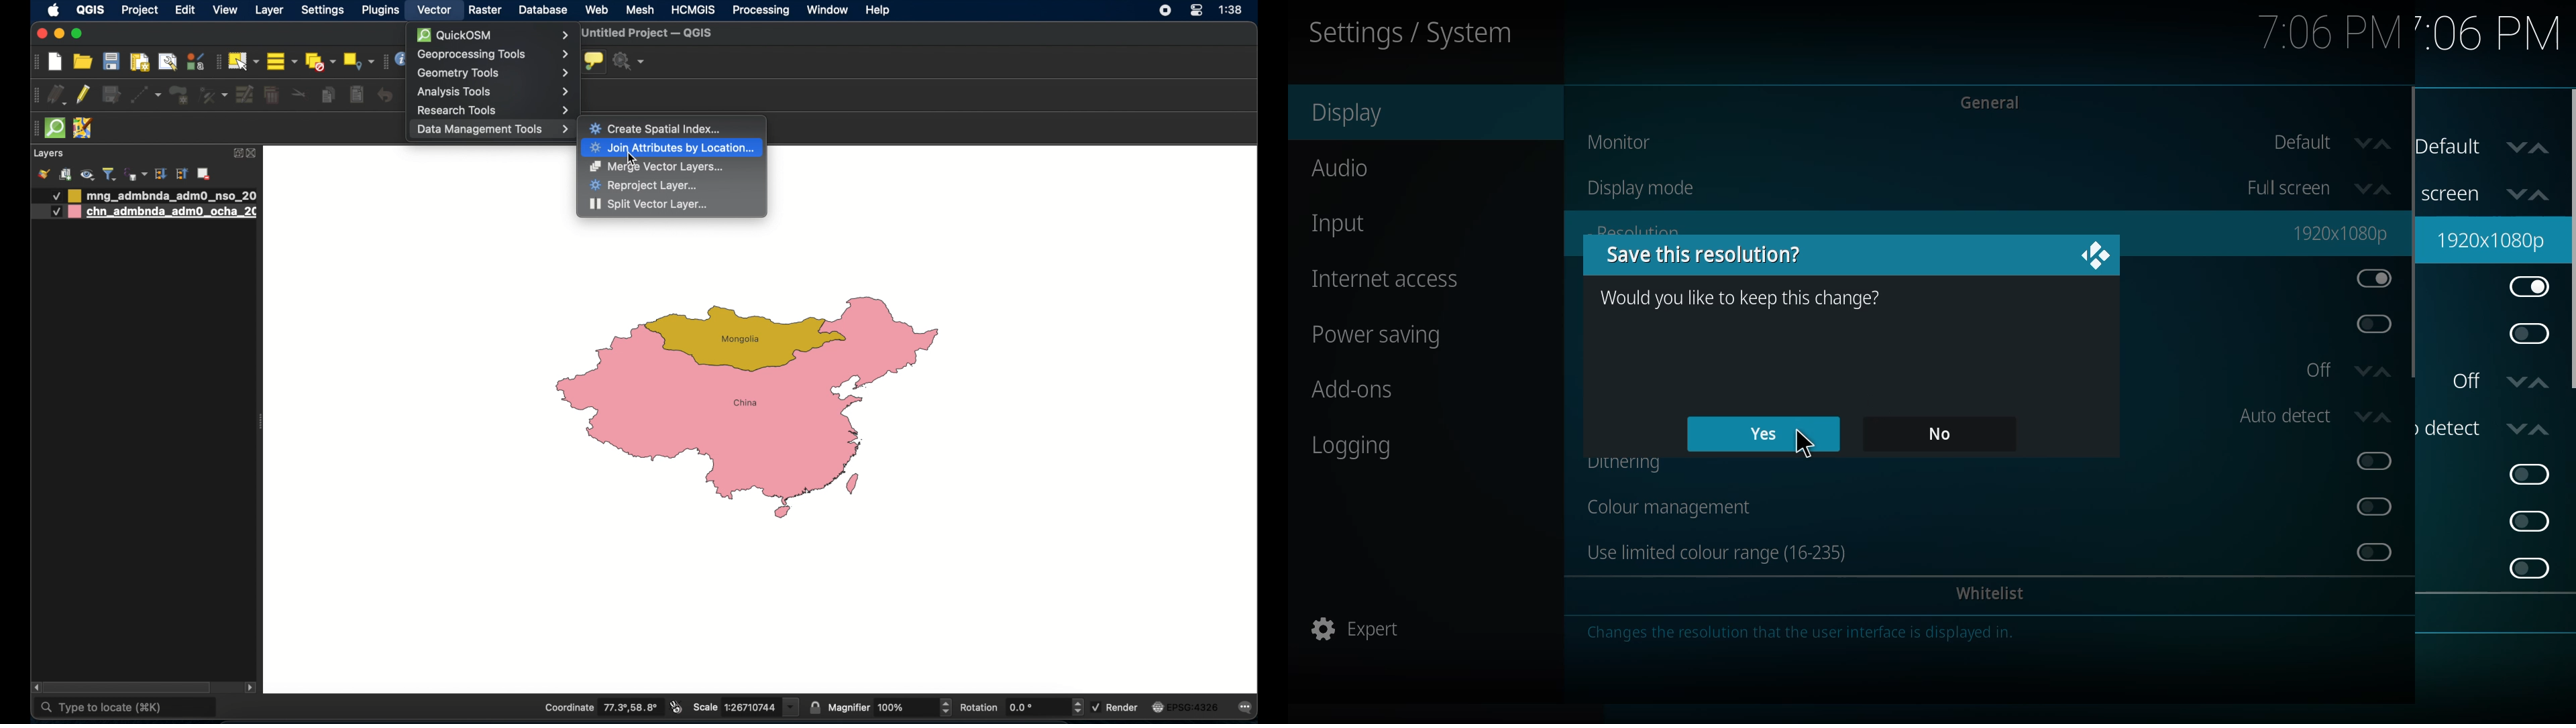 The height and width of the screenshot is (728, 2576). Describe the element at coordinates (55, 212) in the screenshot. I see `` at that location.